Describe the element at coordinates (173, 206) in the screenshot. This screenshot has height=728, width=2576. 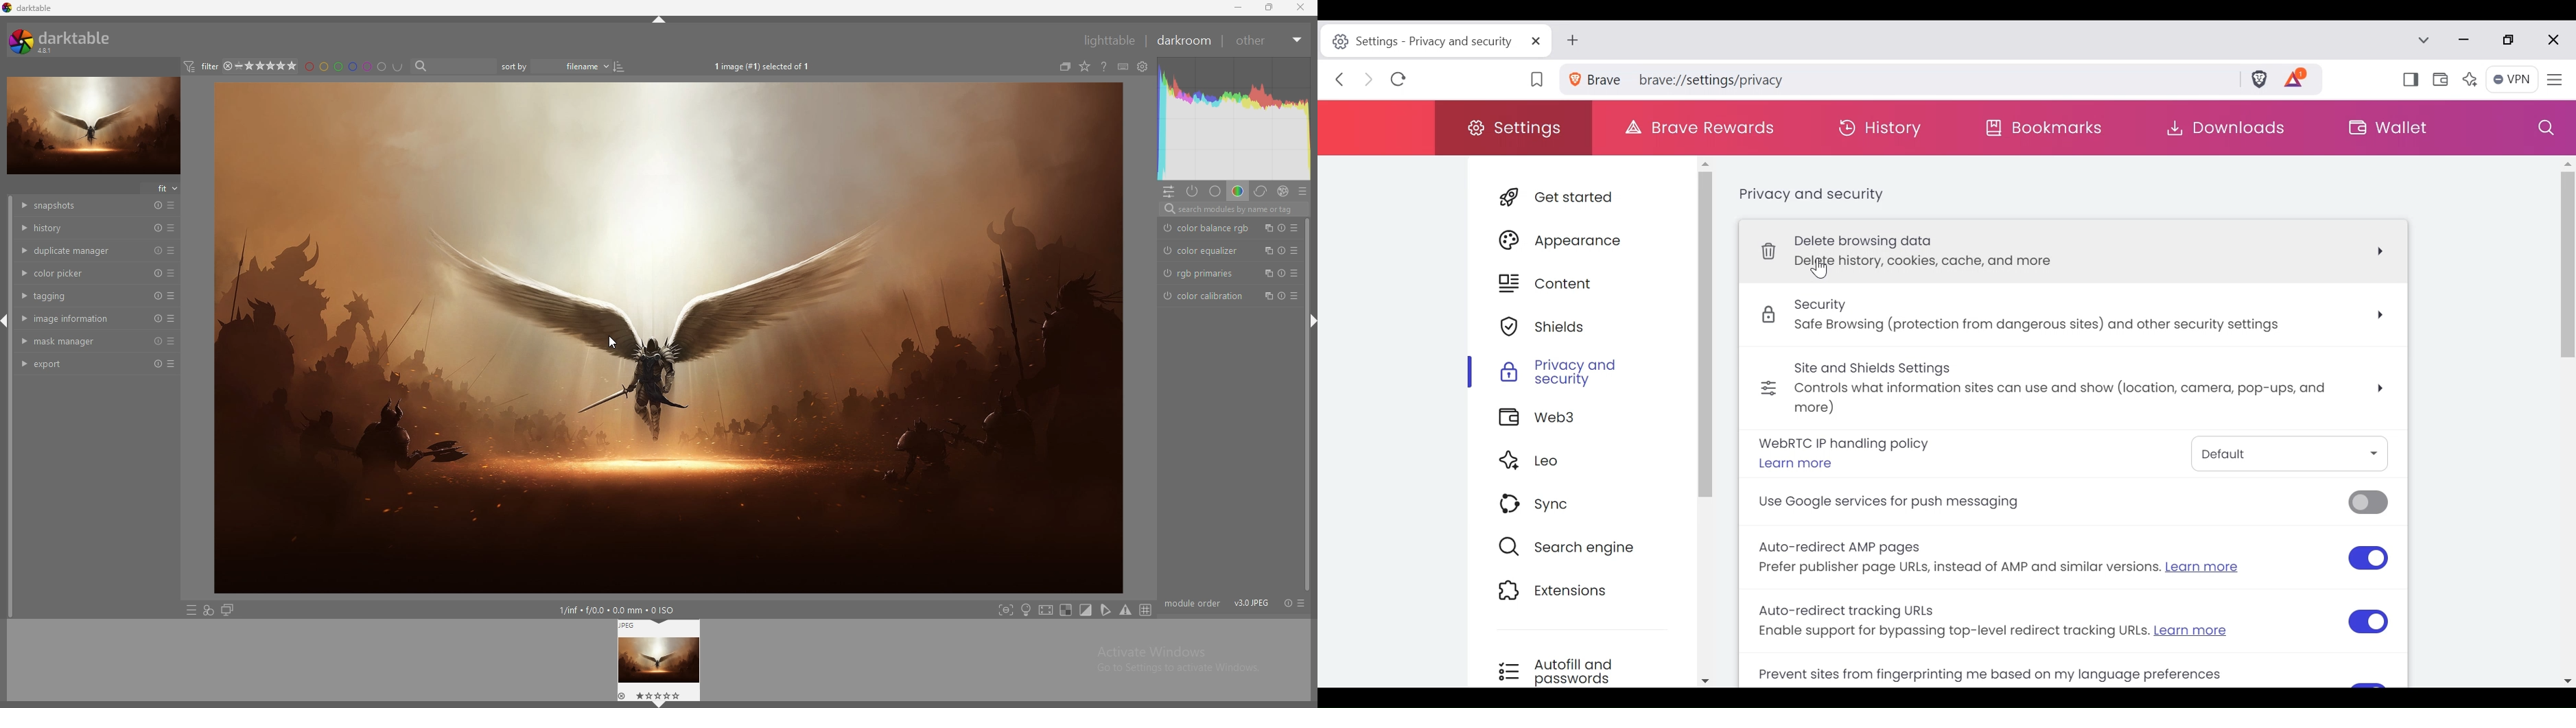
I see `preset` at that location.